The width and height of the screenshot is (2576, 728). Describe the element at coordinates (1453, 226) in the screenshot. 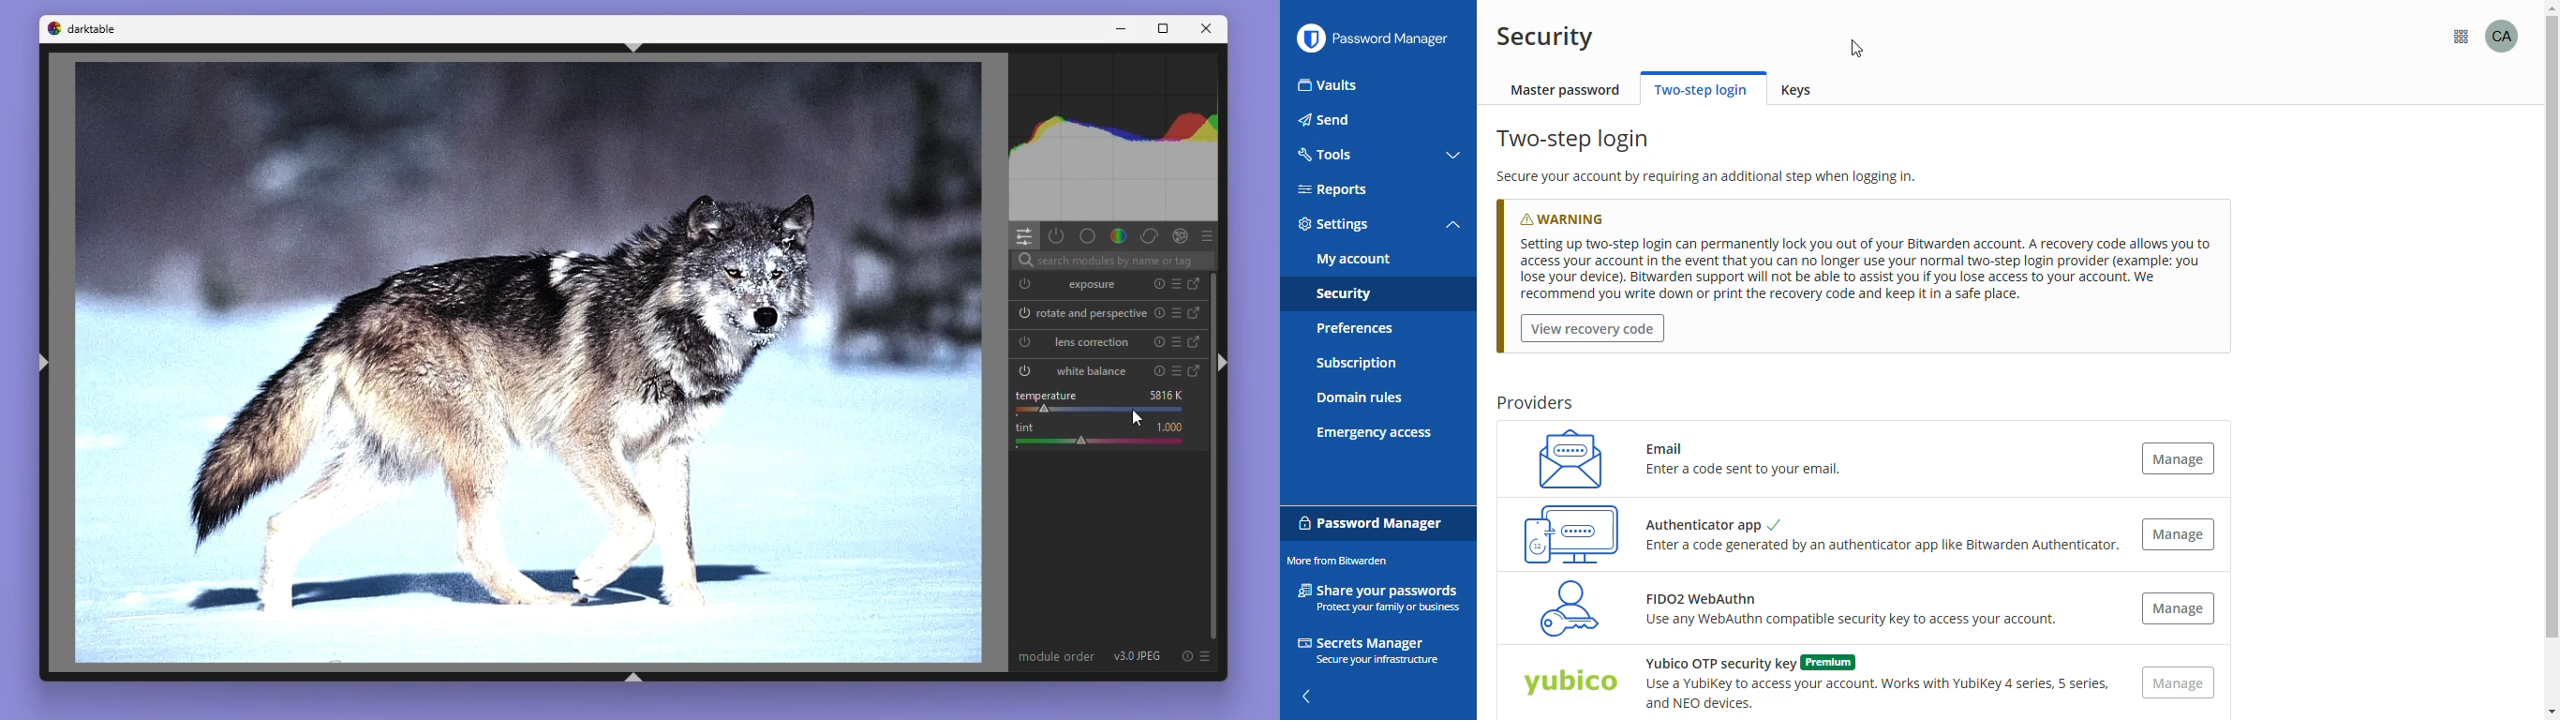

I see `toggle collapse` at that location.